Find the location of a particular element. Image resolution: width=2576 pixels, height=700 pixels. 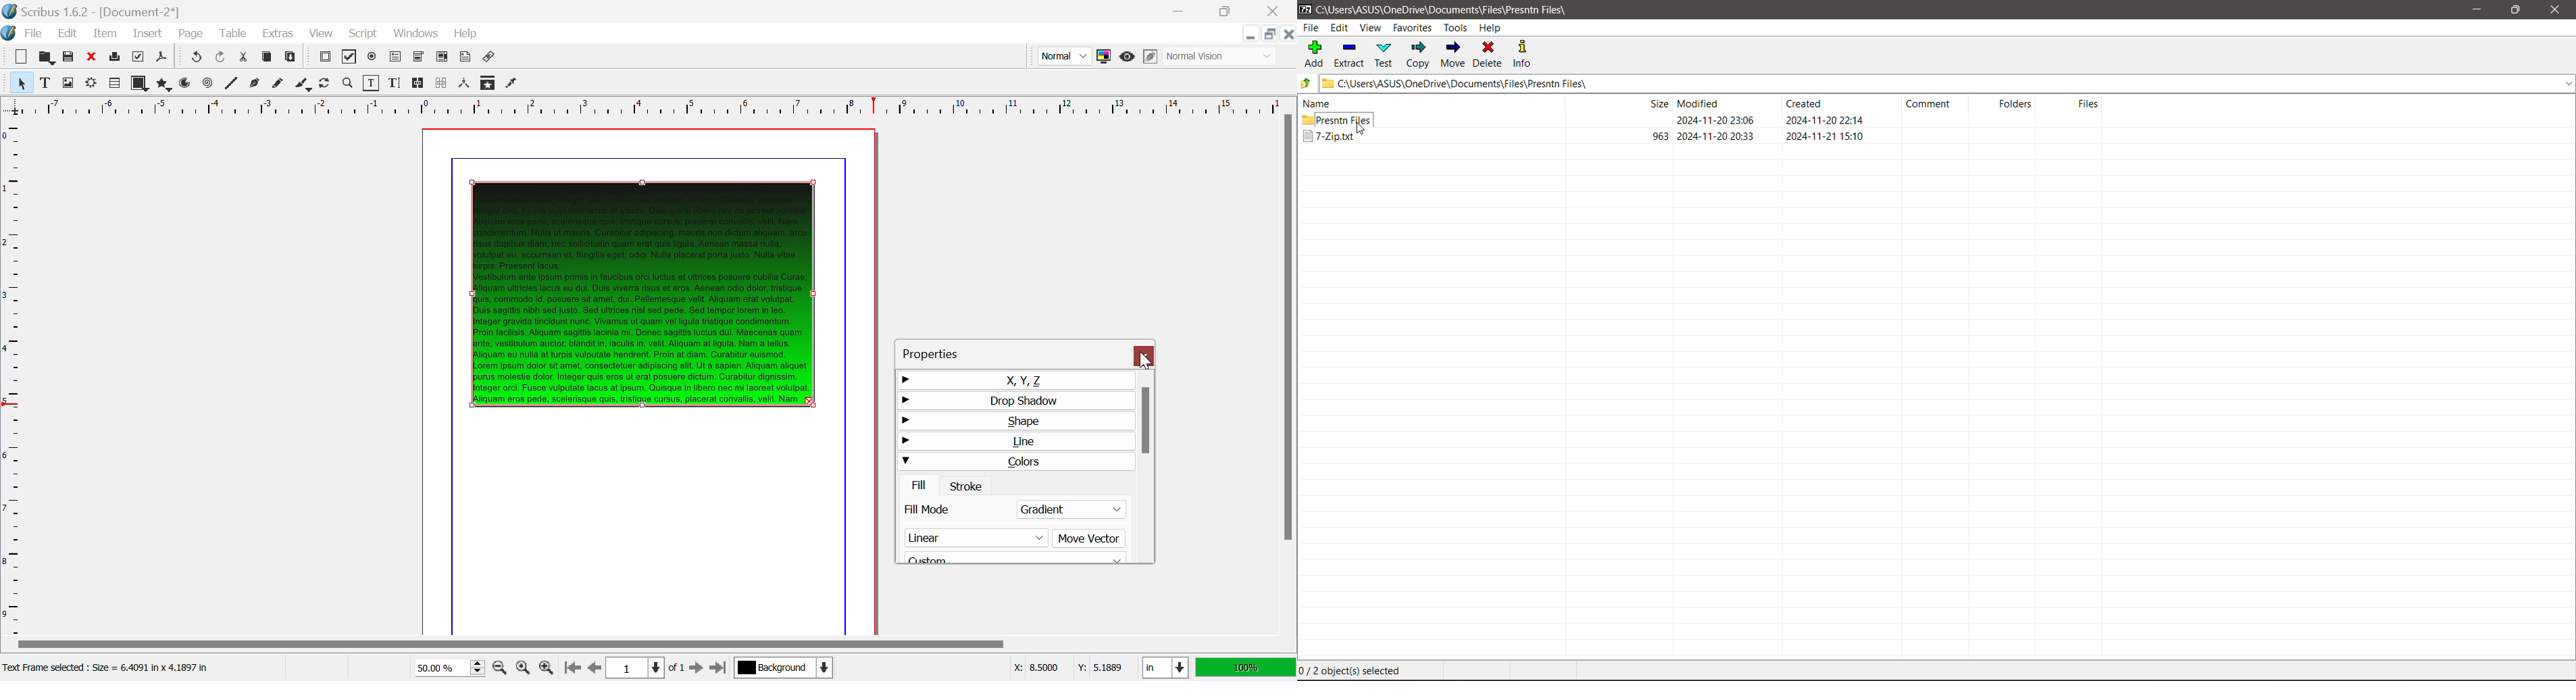

Insert is located at coordinates (149, 34).